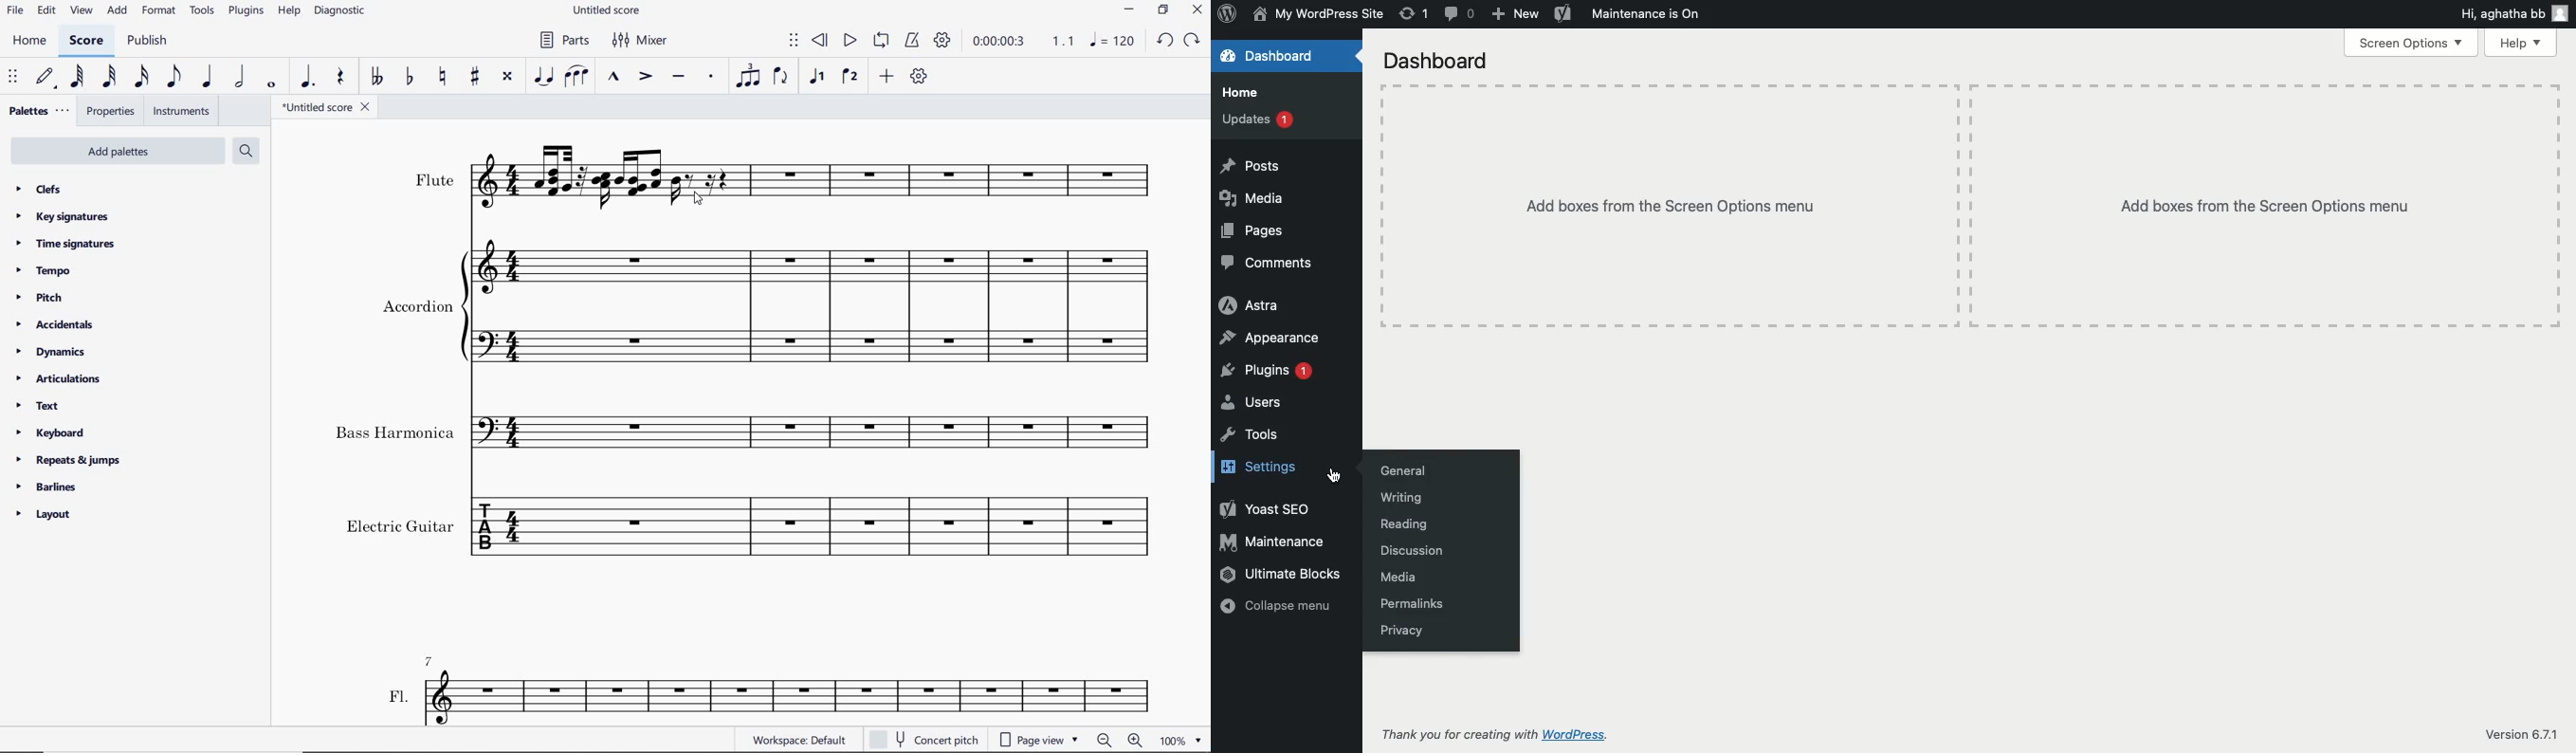 The image size is (2576, 756). I want to click on properties, so click(112, 113).